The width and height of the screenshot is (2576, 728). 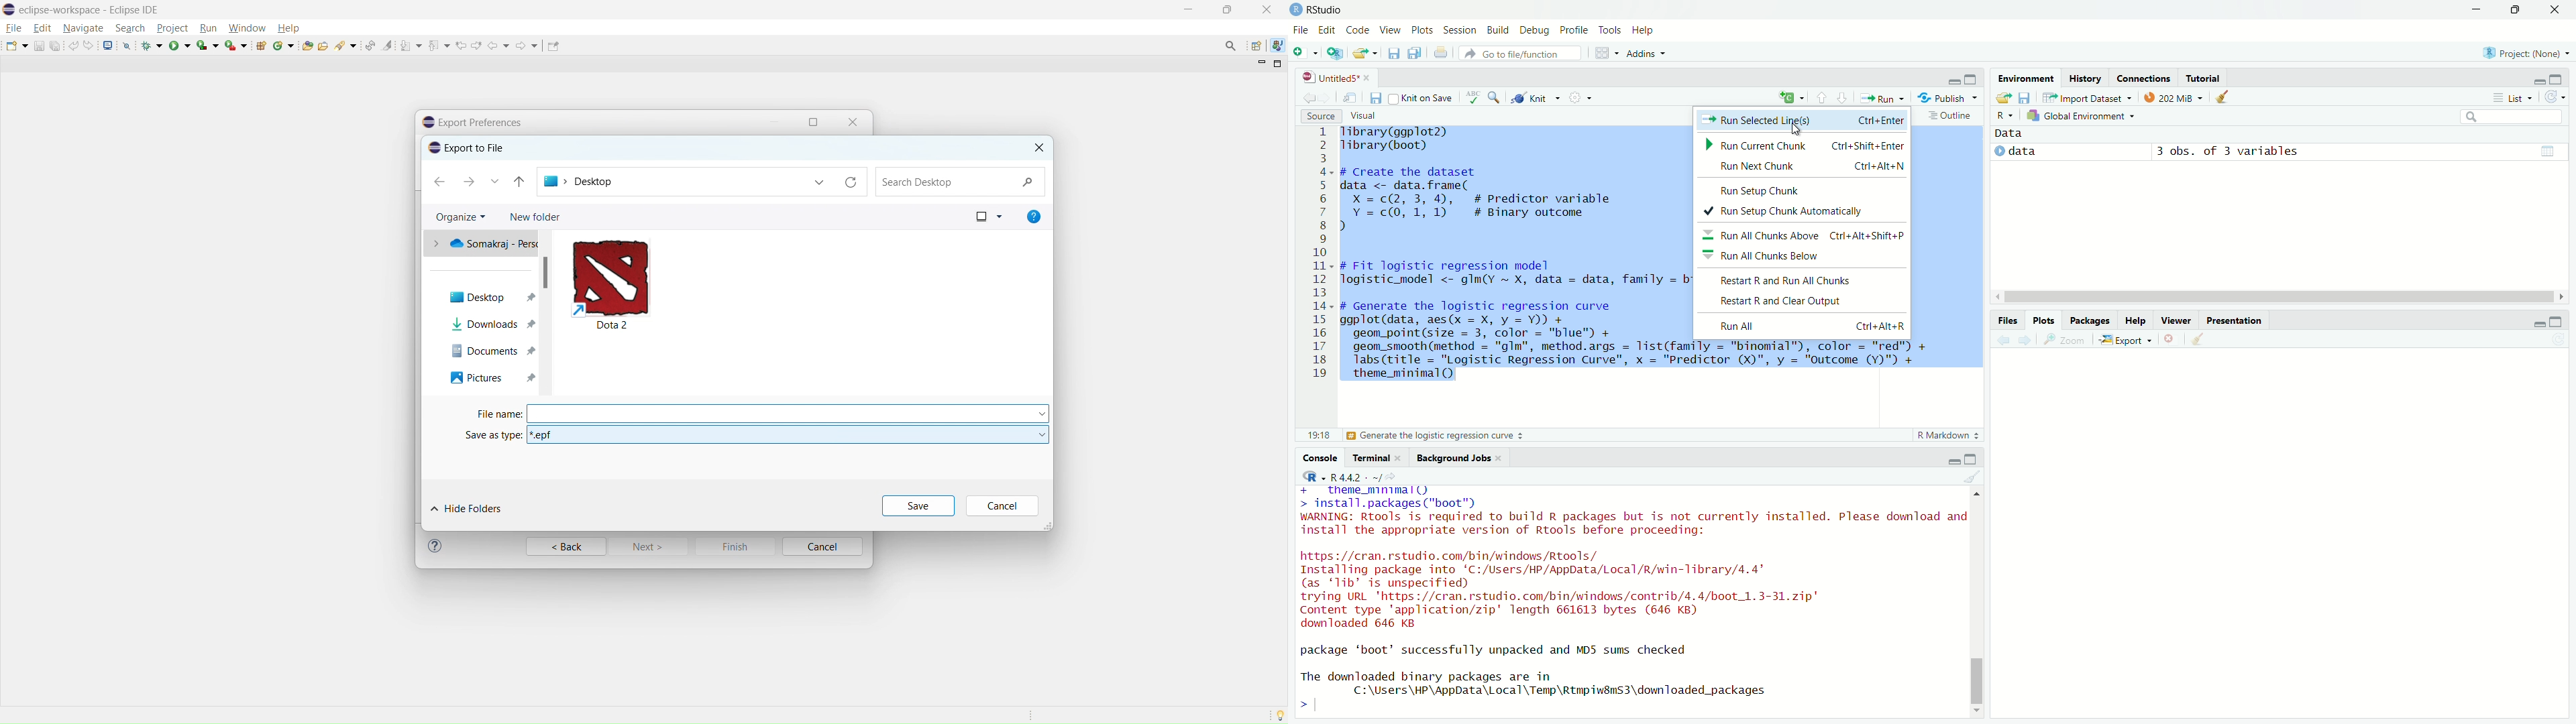 What do you see at coordinates (1954, 461) in the screenshot?
I see `minimize` at bounding box center [1954, 461].